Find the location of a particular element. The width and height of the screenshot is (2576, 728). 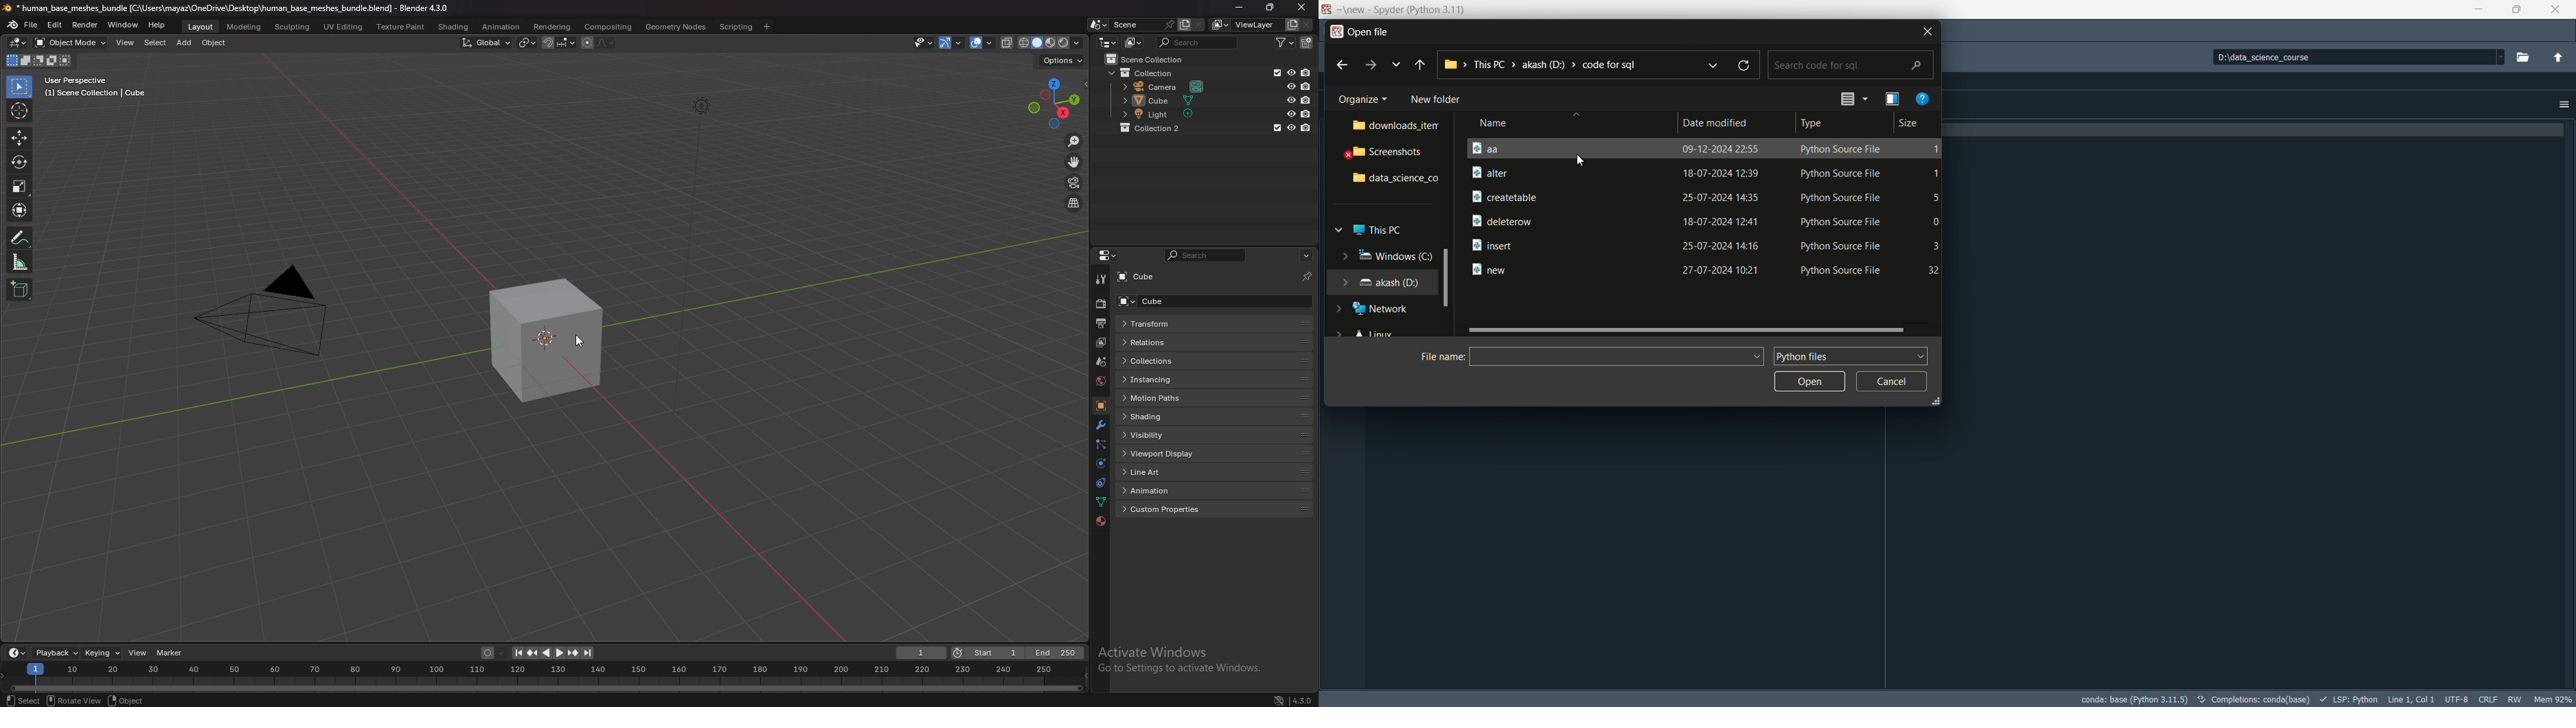

render is located at coordinates (86, 25).